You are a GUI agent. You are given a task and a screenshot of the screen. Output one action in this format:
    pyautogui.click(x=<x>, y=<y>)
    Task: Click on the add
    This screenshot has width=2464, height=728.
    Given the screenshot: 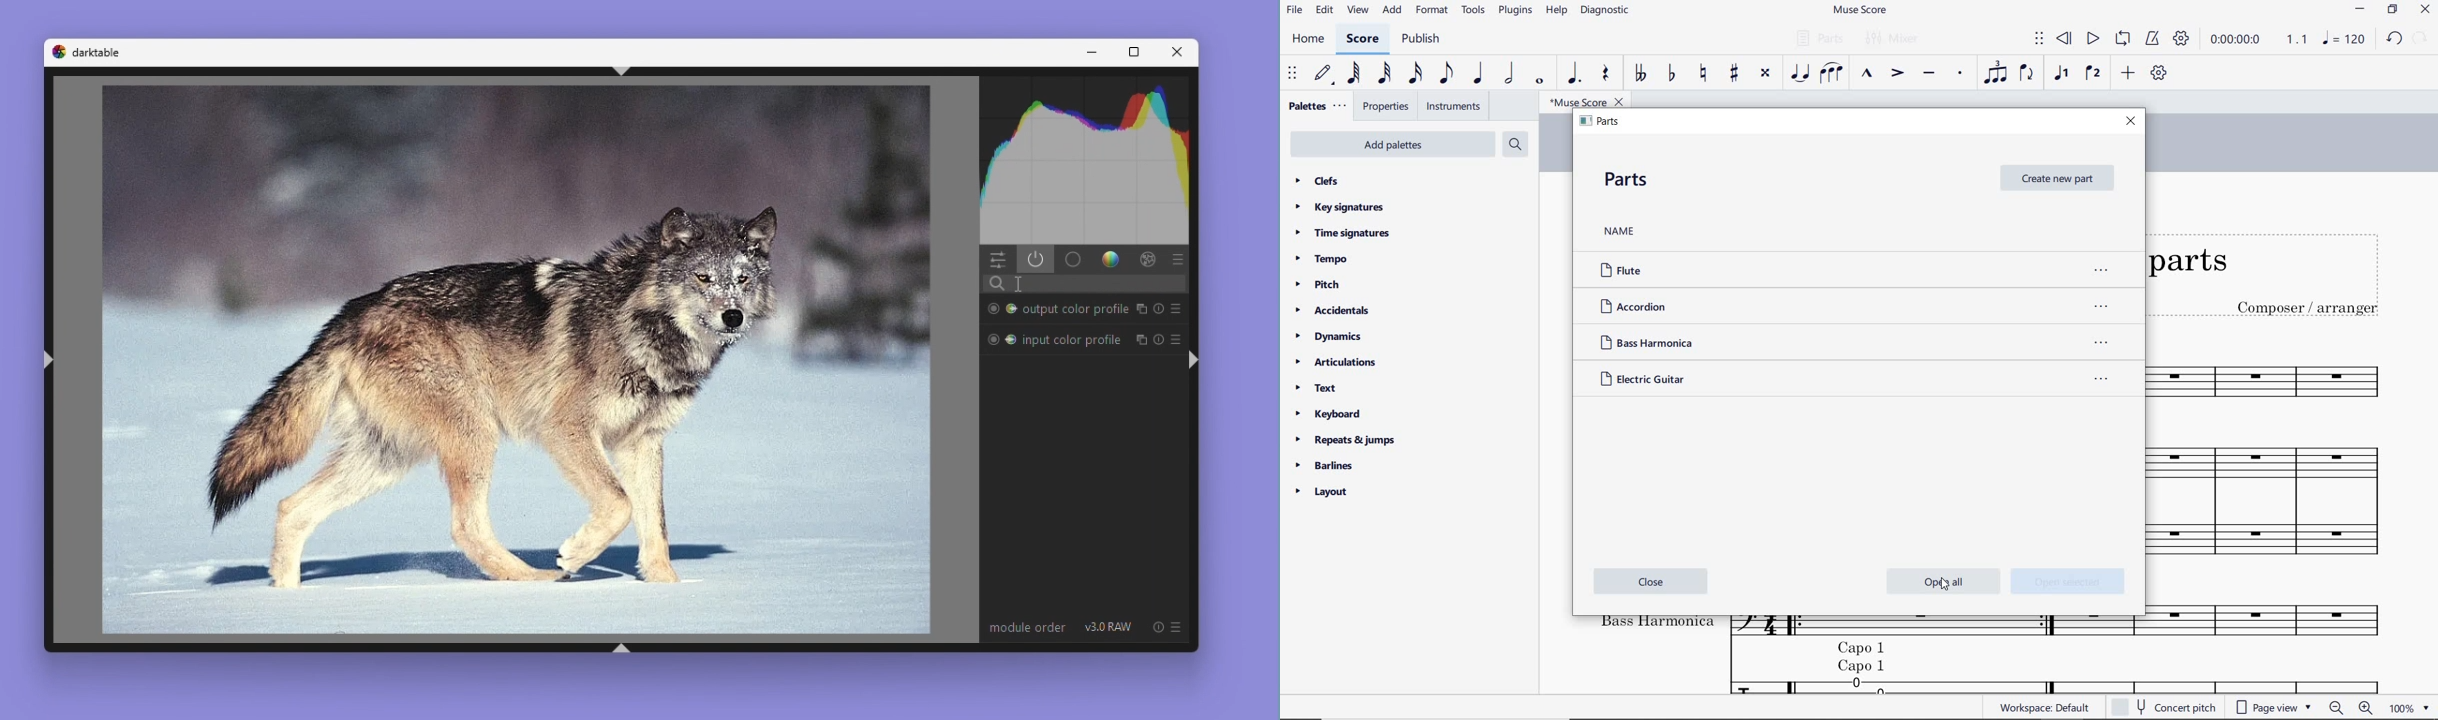 What is the action you would take?
    pyautogui.click(x=1392, y=10)
    